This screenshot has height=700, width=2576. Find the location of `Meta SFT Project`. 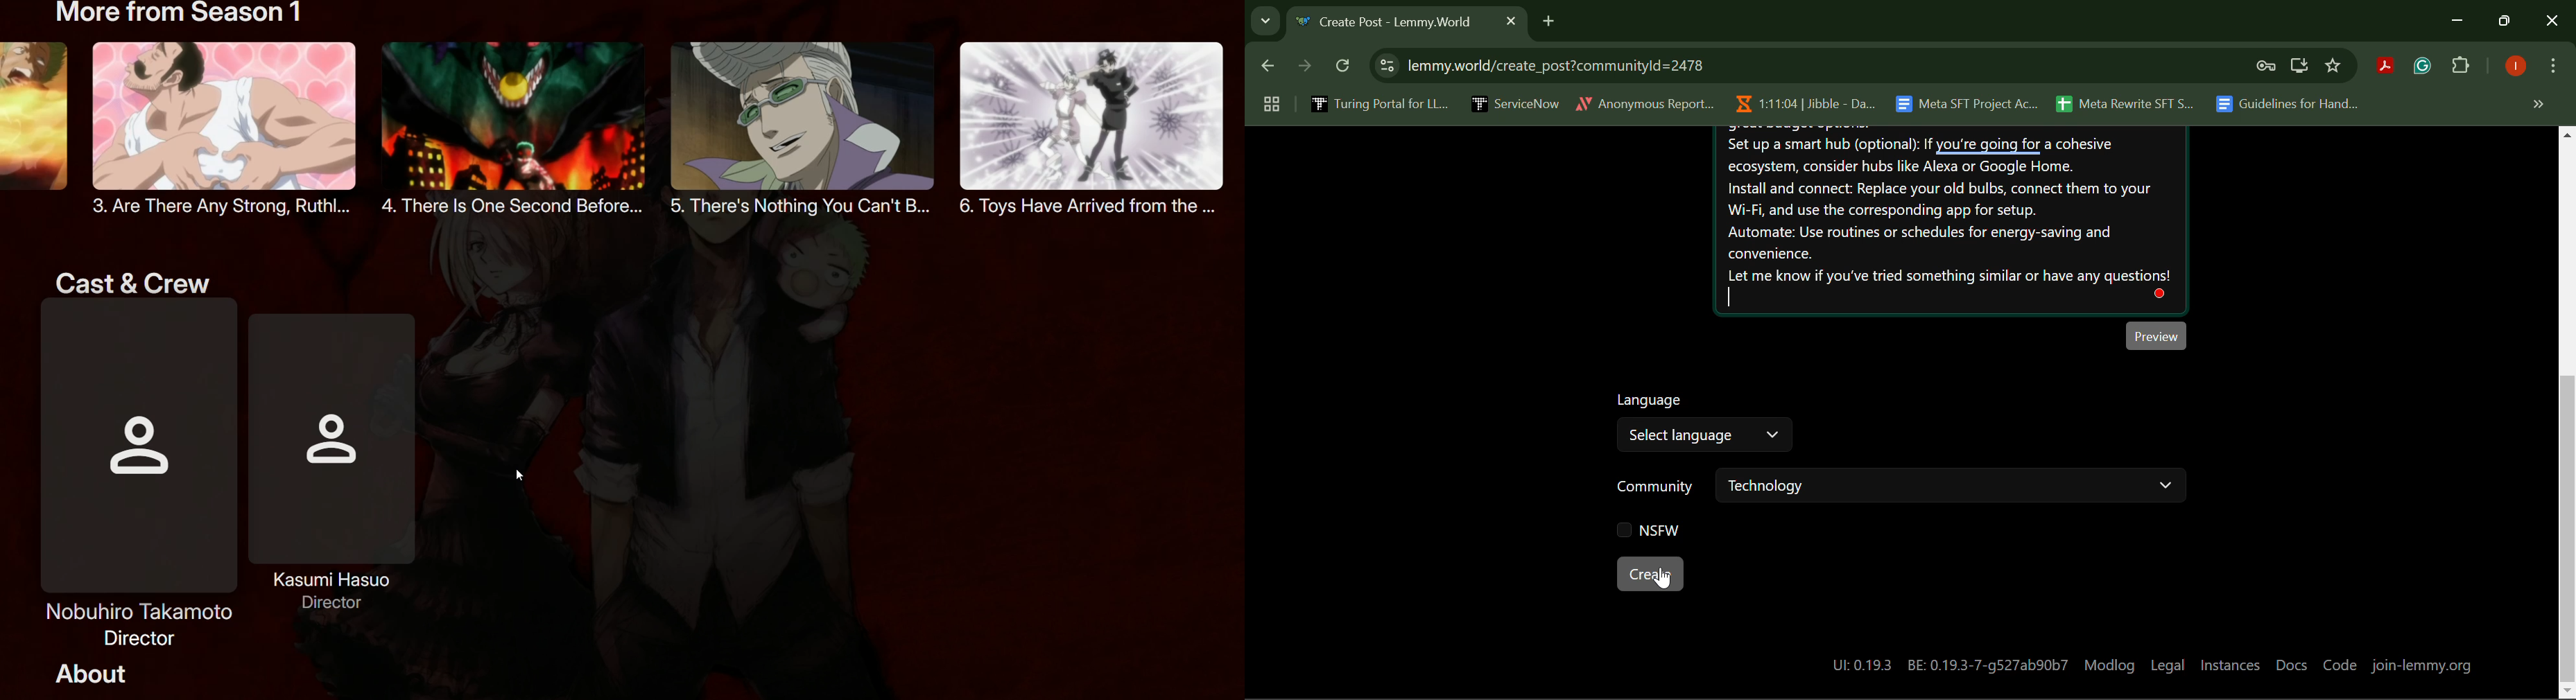

Meta SFT Project is located at coordinates (1969, 103).